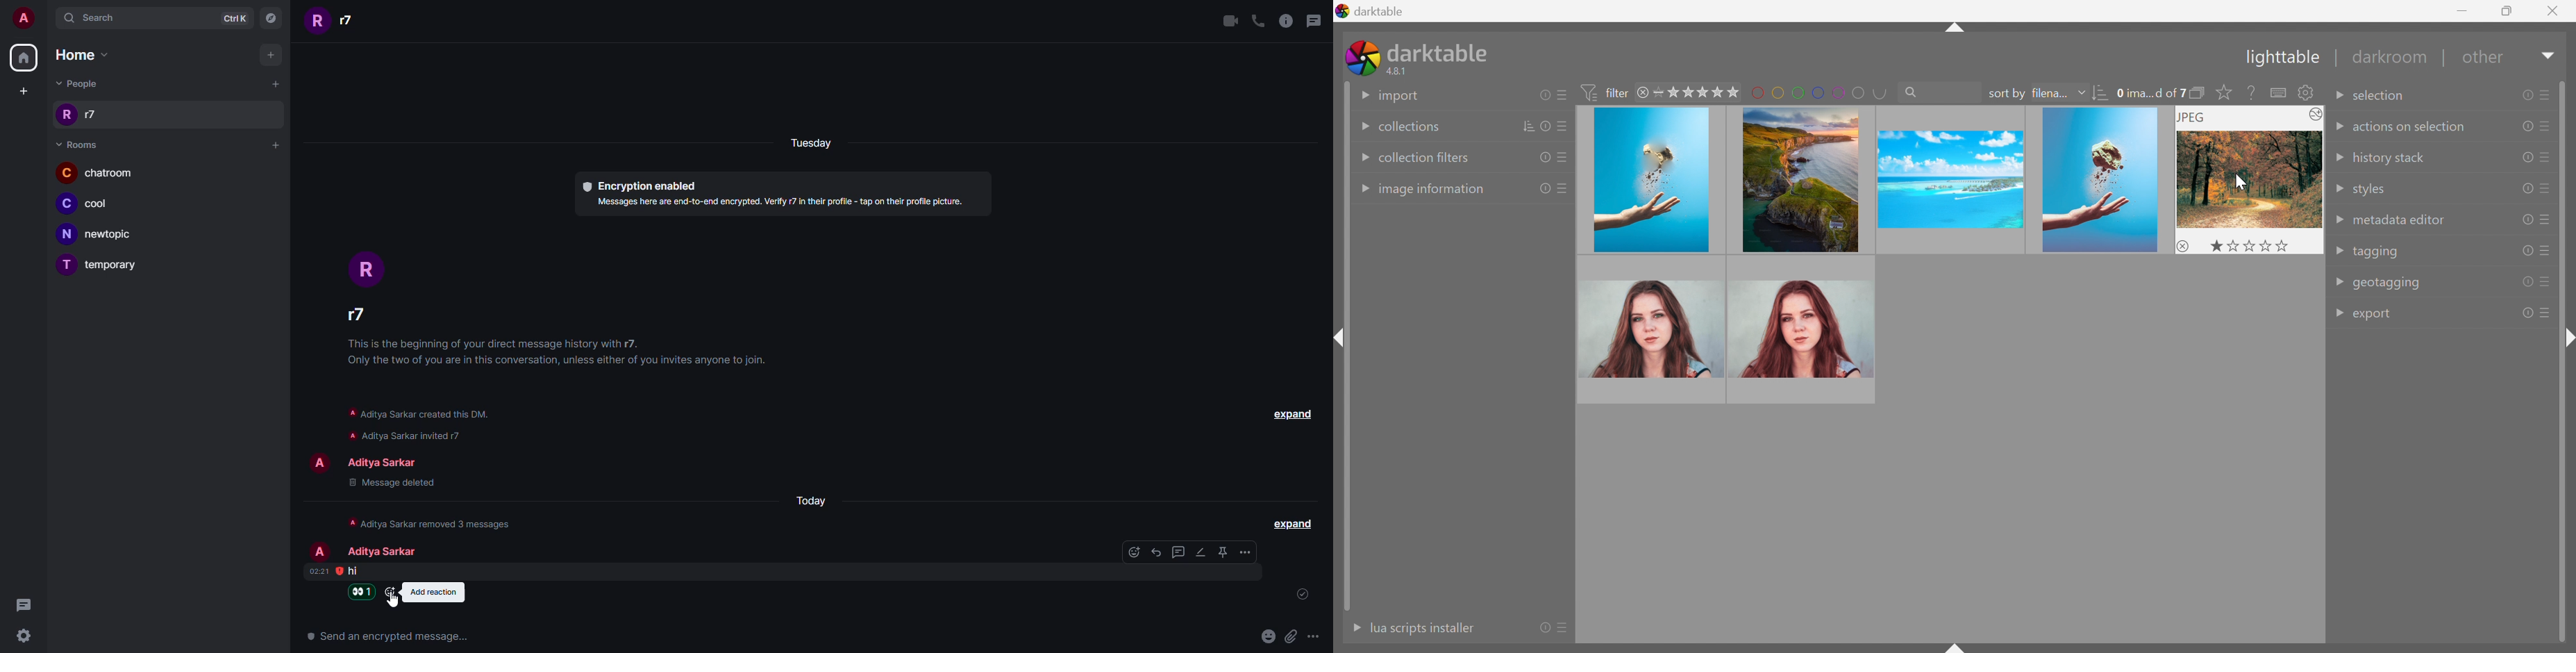 The height and width of the screenshot is (672, 2576). Describe the element at coordinates (1803, 328) in the screenshot. I see `image` at that location.